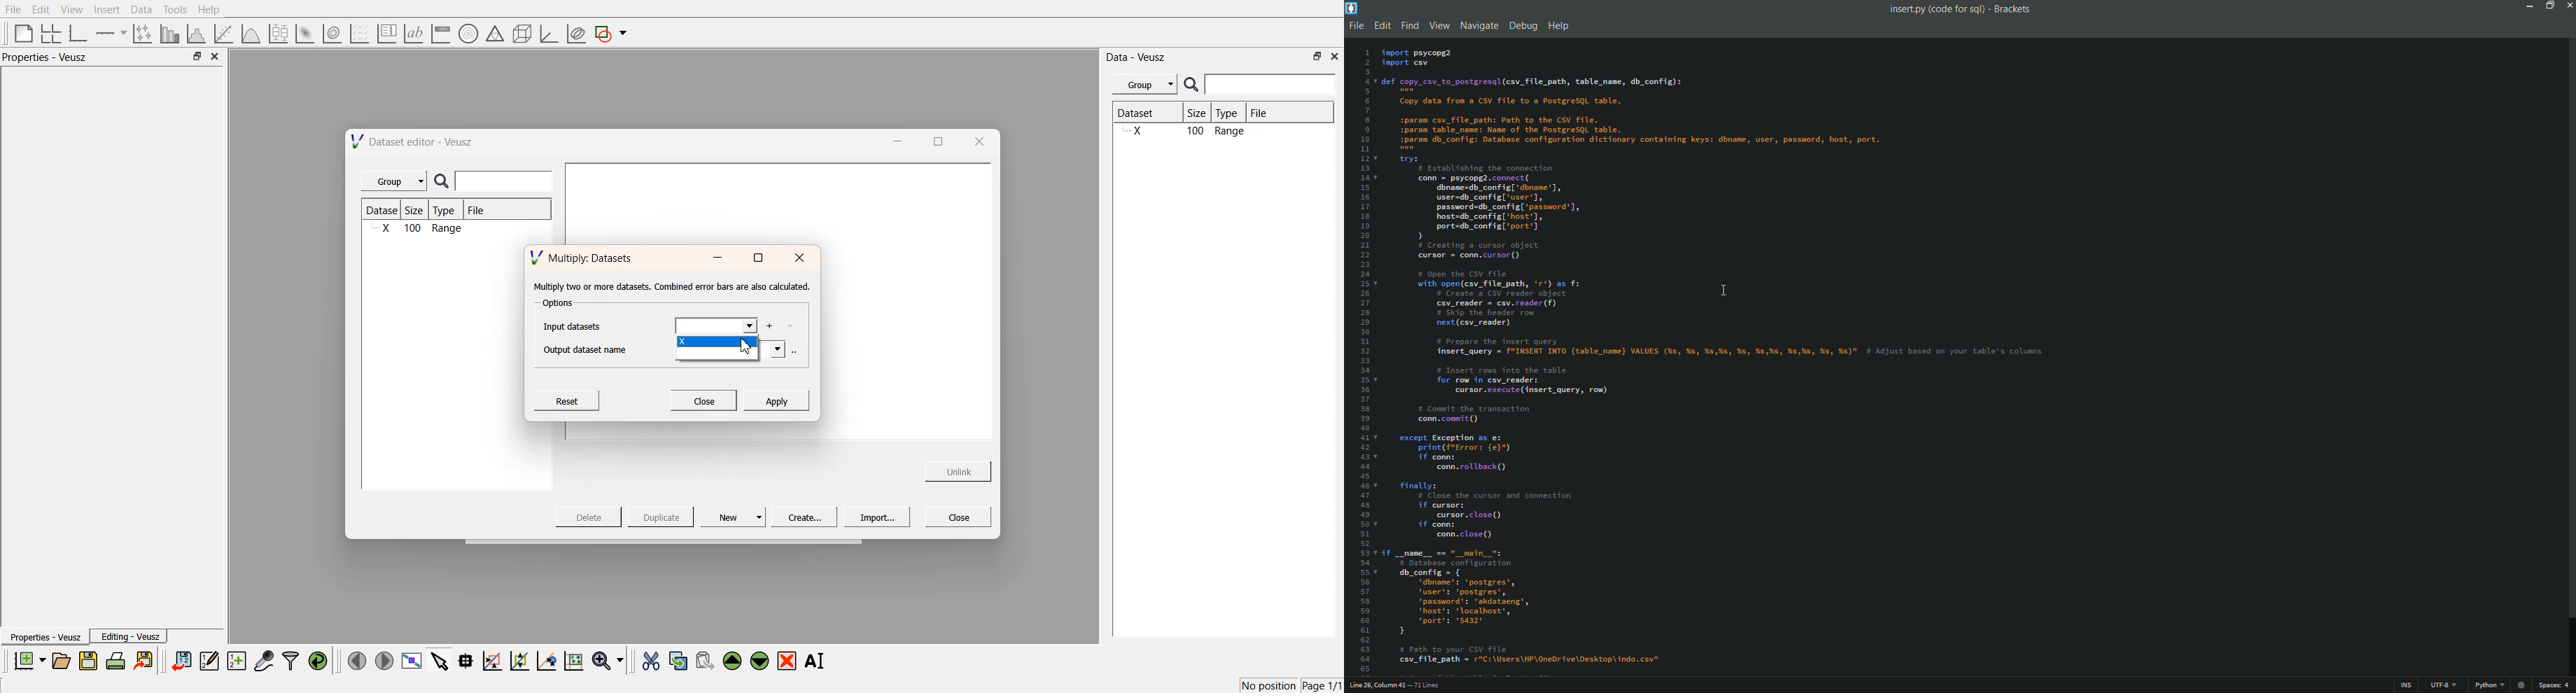 The image size is (2576, 700). Describe the element at coordinates (1374, 686) in the screenshot. I see `cursor position` at that location.